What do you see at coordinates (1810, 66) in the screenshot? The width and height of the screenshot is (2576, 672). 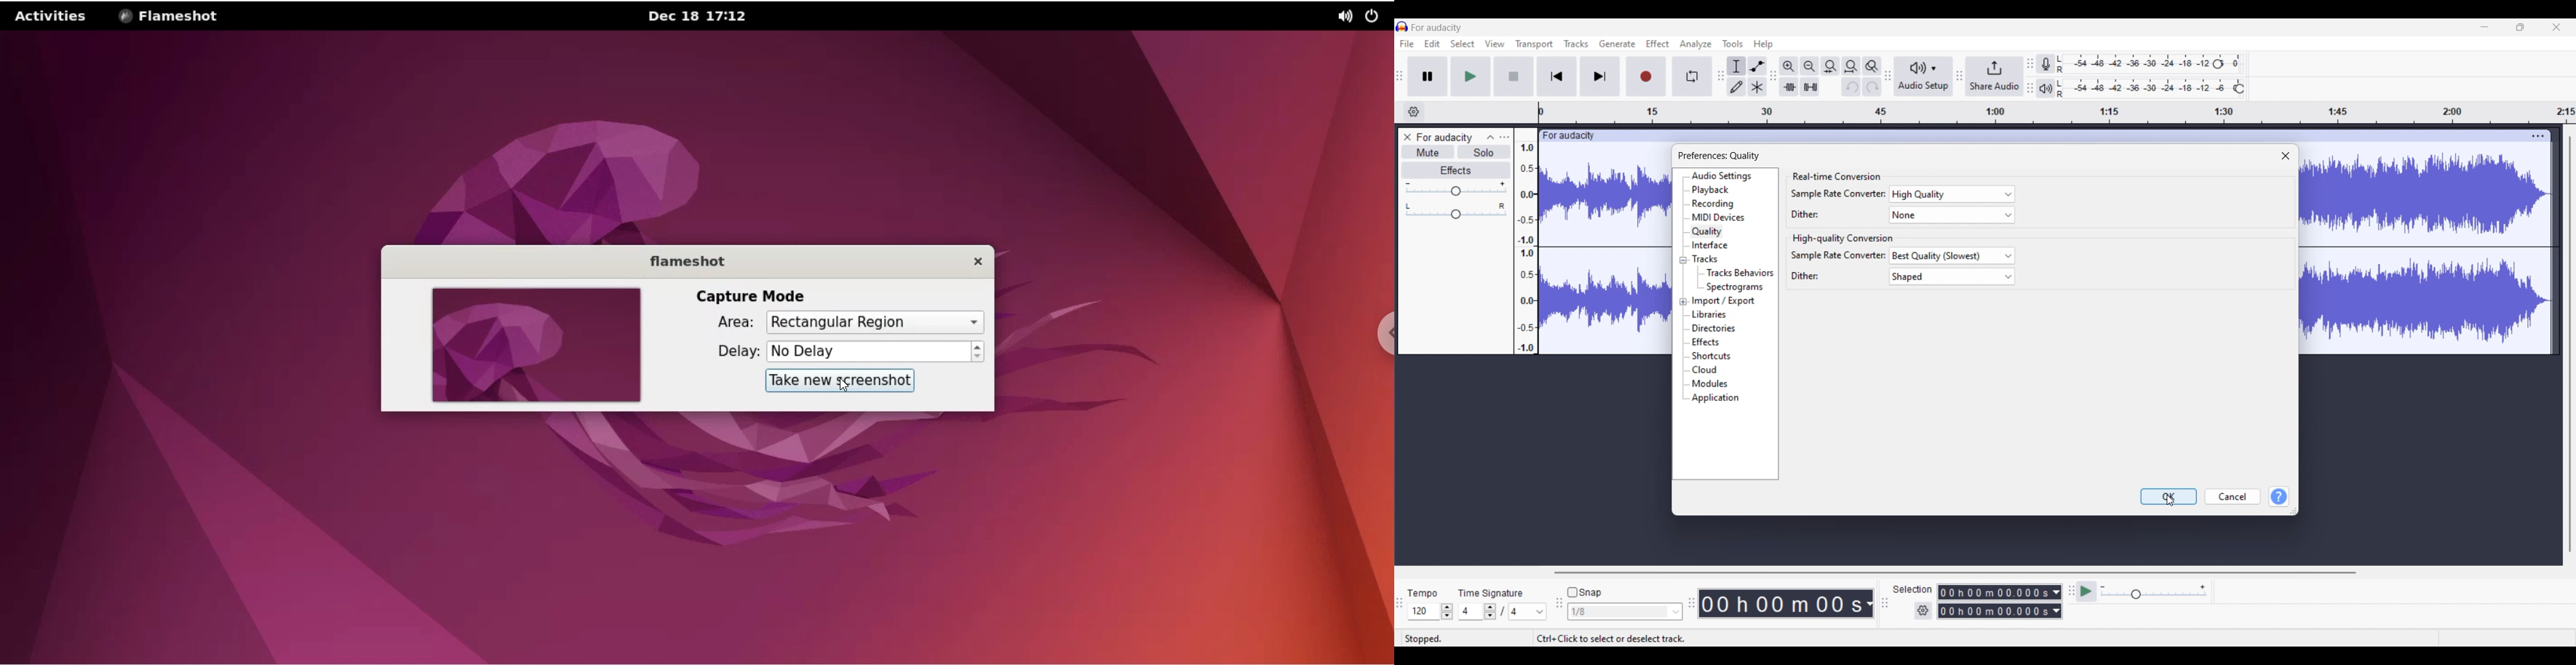 I see `Zoom out` at bounding box center [1810, 66].